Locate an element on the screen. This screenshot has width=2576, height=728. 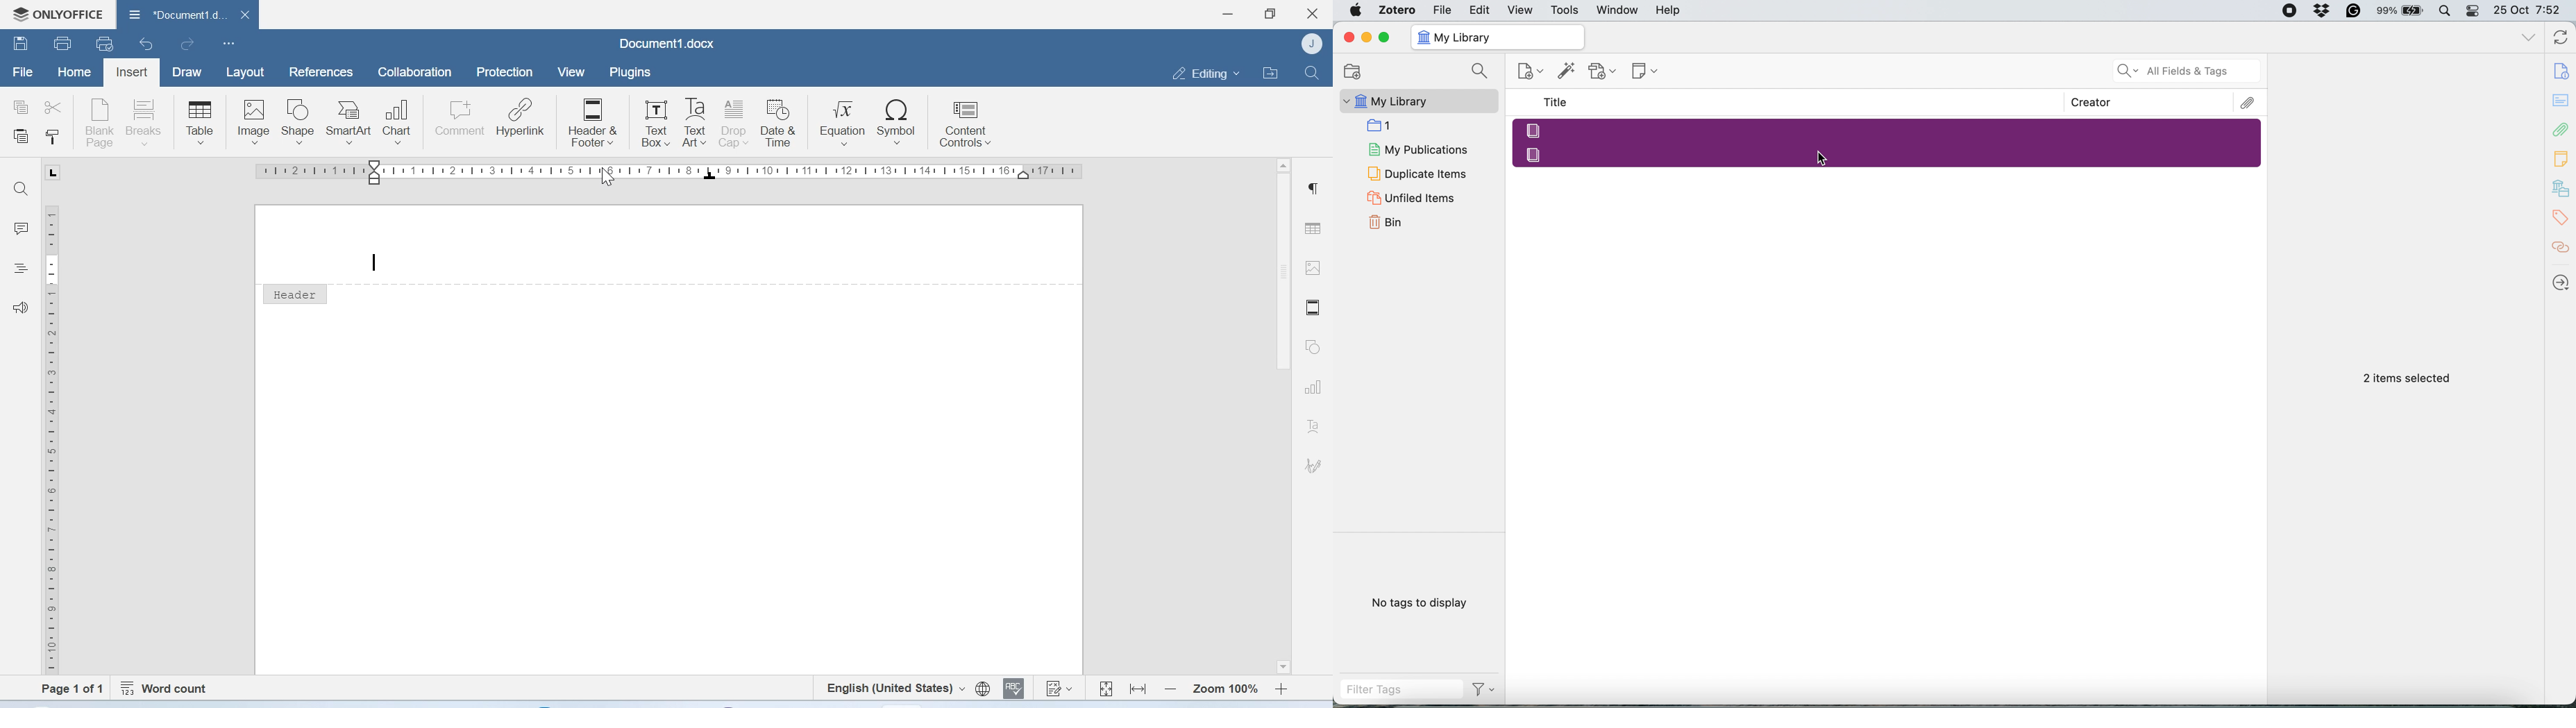
Layout is located at coordinates (246, 72).